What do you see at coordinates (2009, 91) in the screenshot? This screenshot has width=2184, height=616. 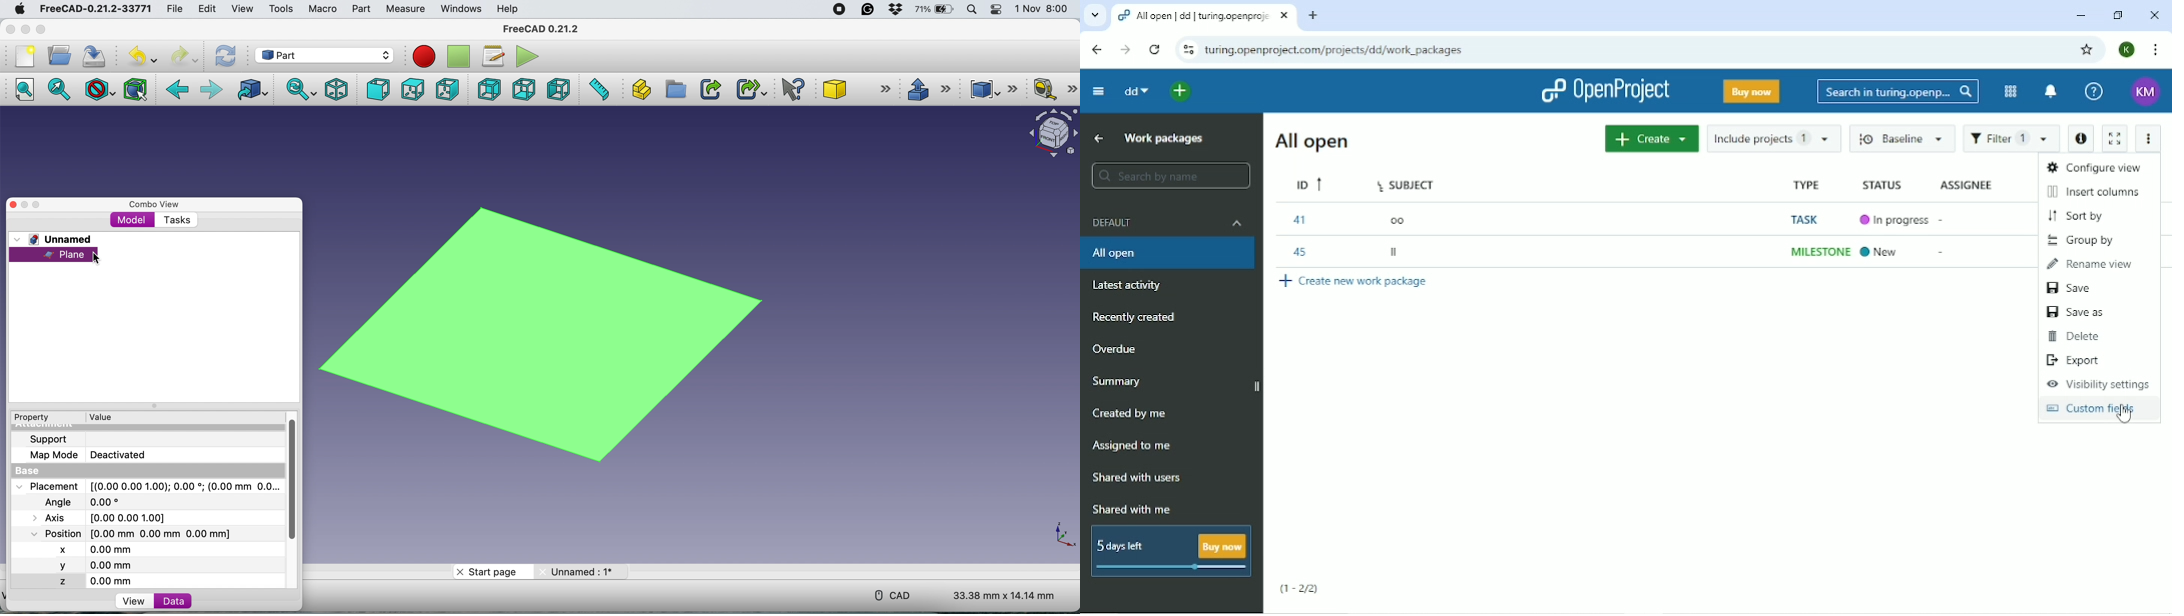 I see `modules` at bounding box center [2009, 91].